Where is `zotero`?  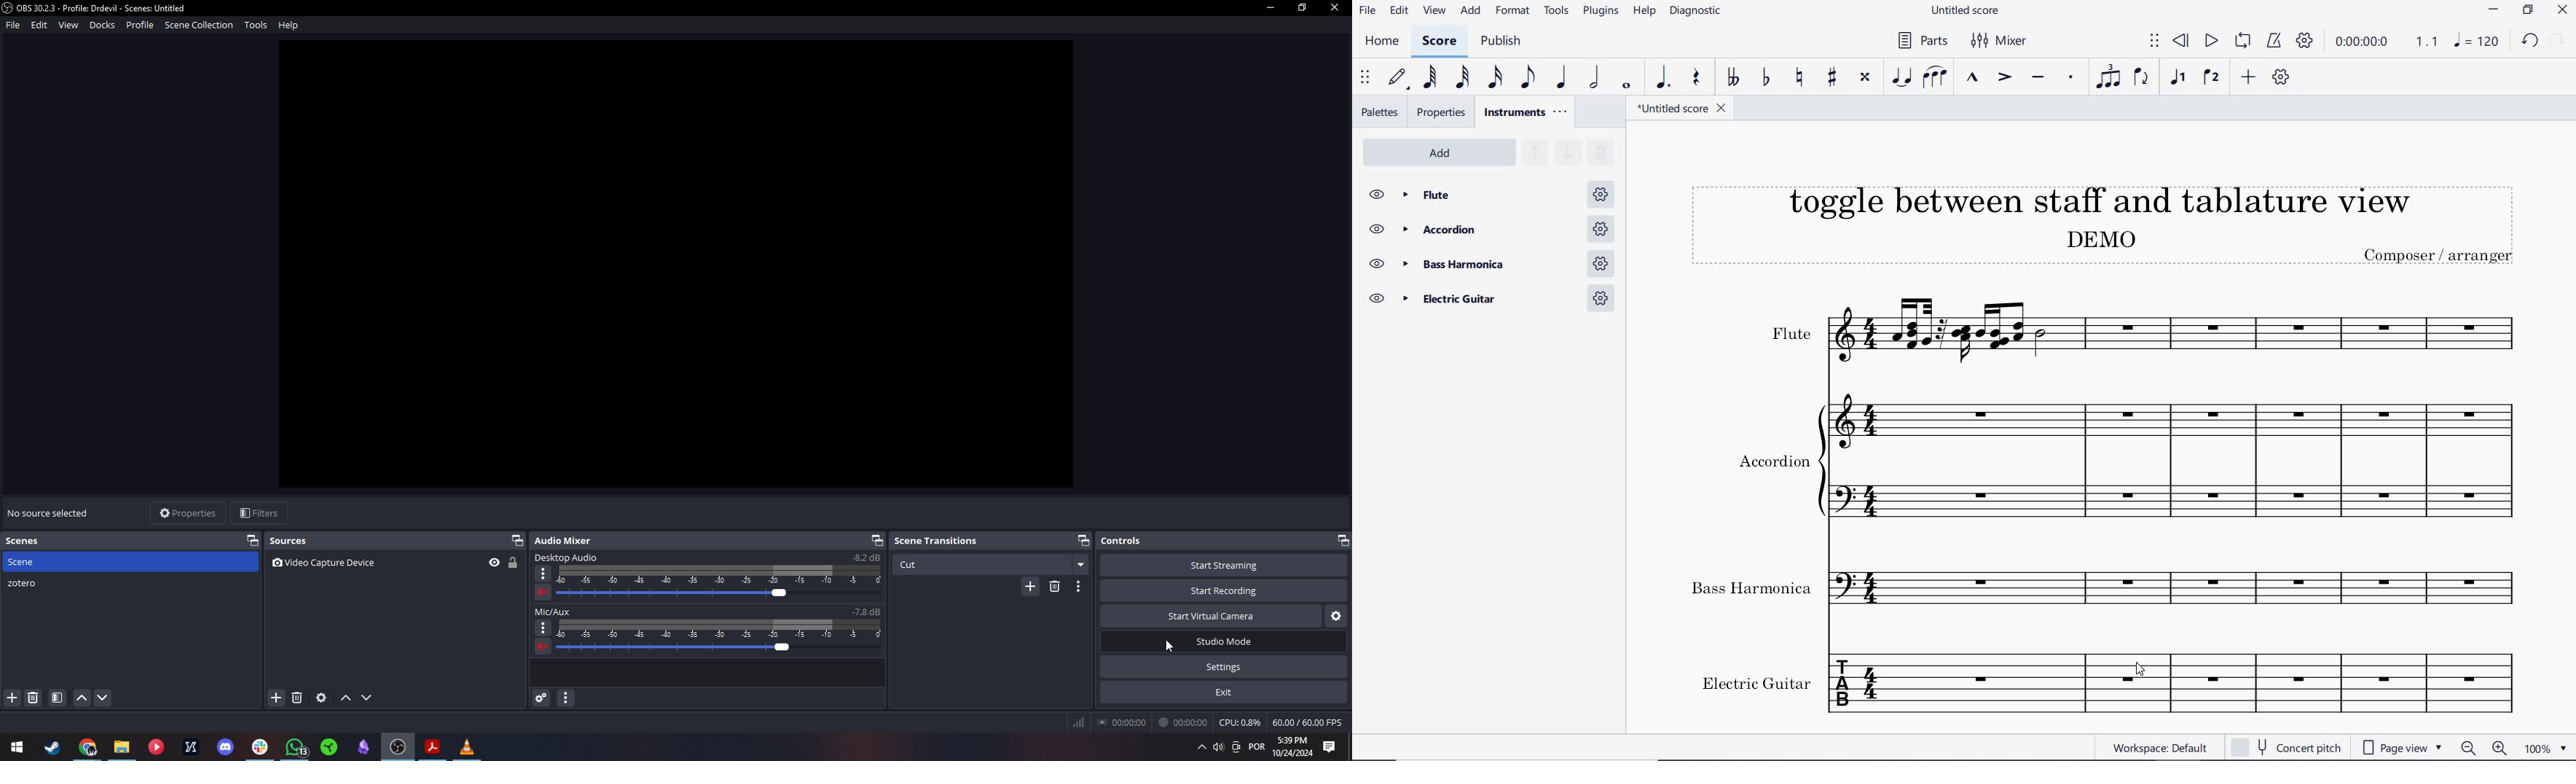
zotero is located at coordinates (132, 582).